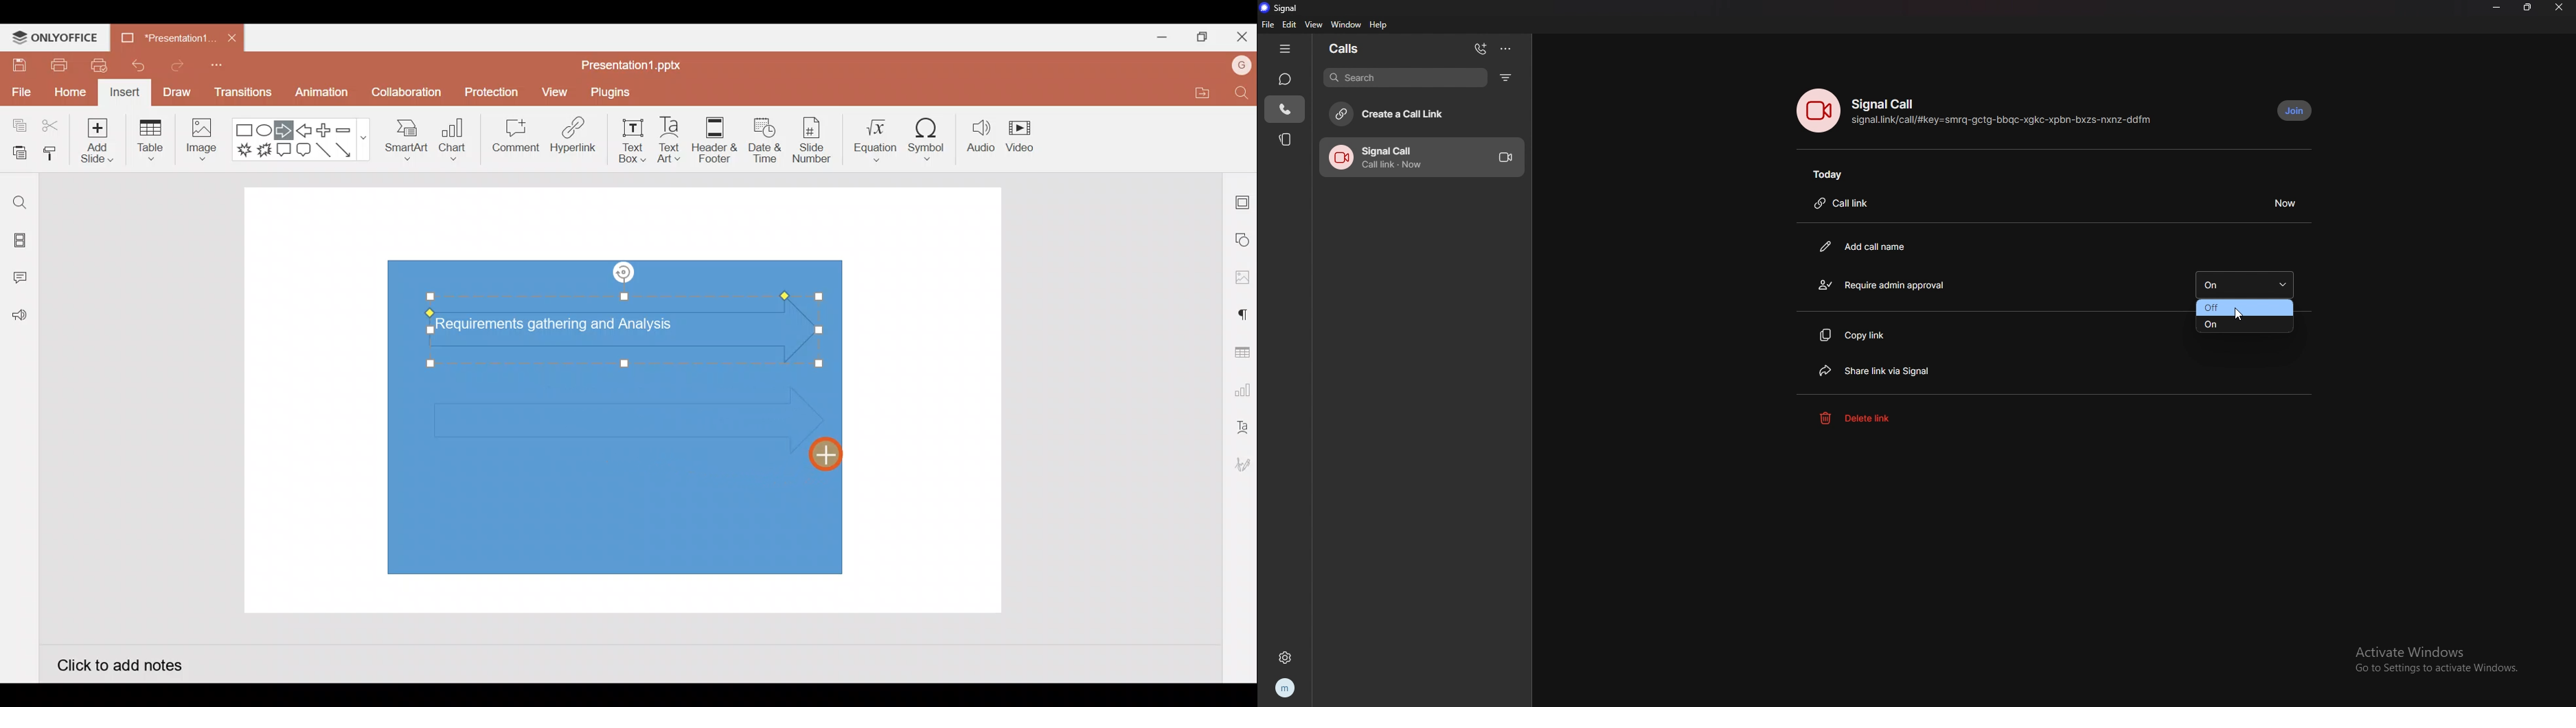 Image resolution: width=2576 pixels, height=728 pixels. What do you see at coordinates (232, 35) in the screenshot?
I see `Close document` at bounding box center [232, 35].